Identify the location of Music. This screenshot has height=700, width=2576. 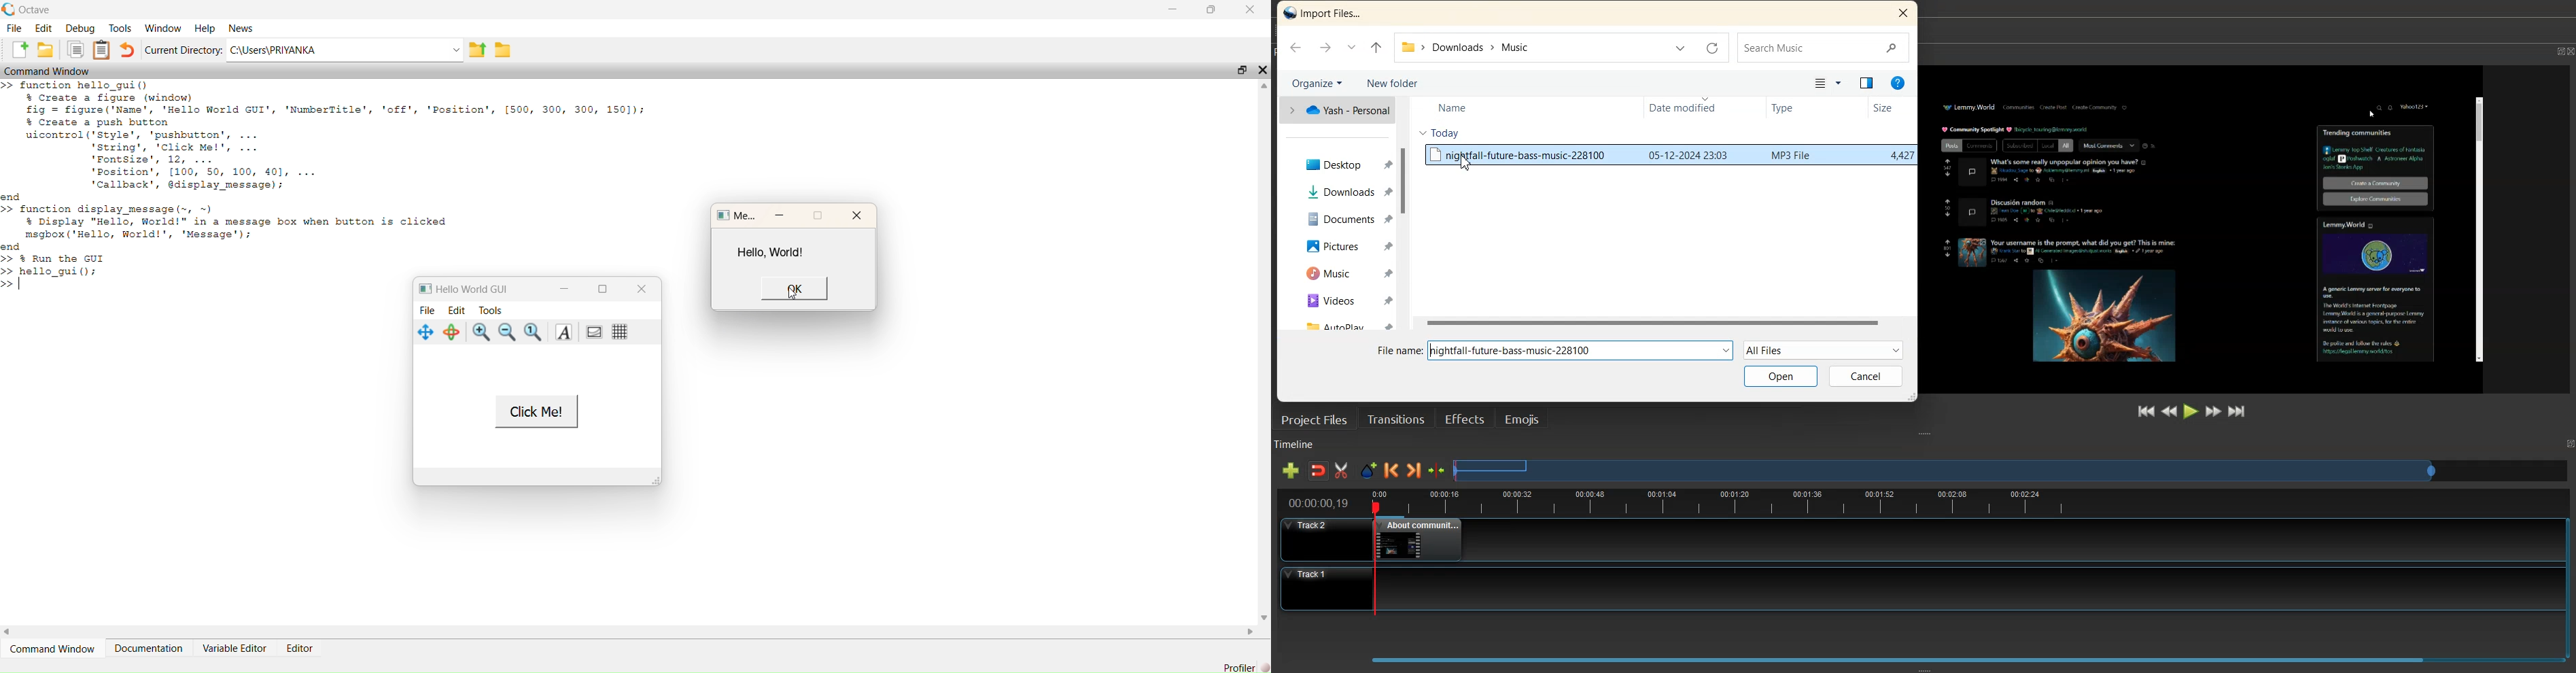
(1335, 275).